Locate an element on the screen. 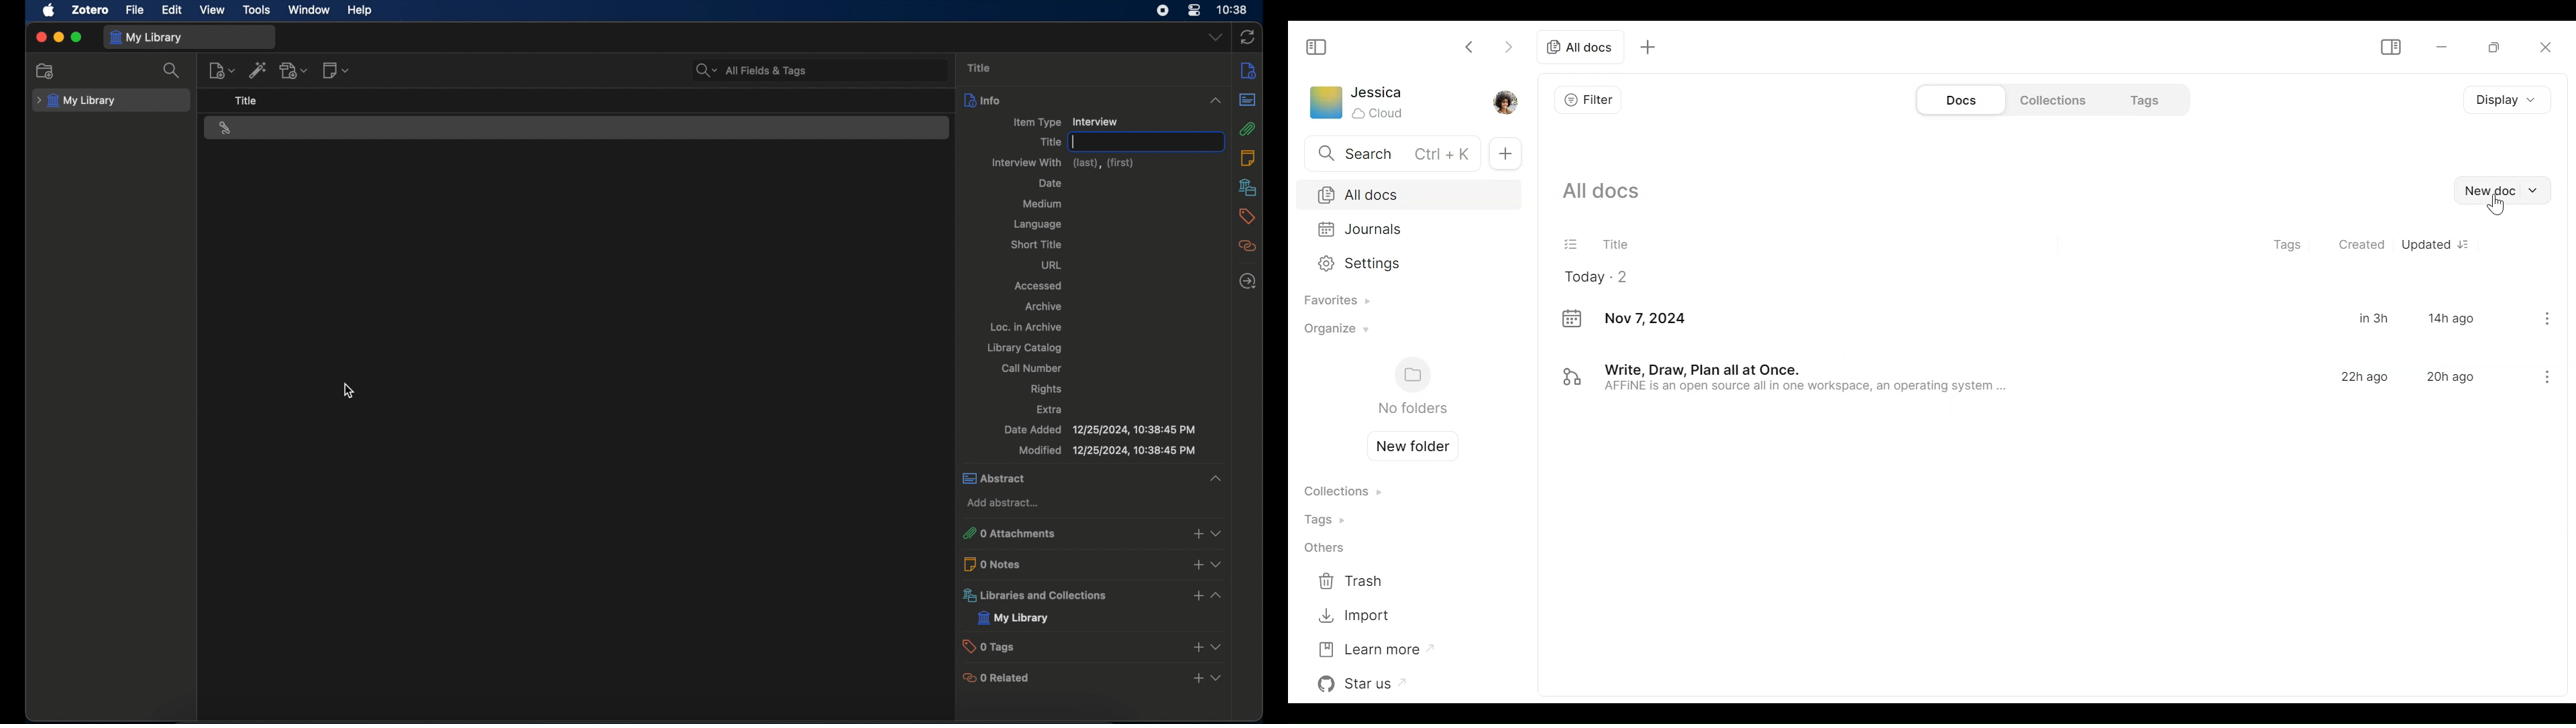 The width and height of the screenshot is (2576, 728). minimize is located at coordinates (58, 38).